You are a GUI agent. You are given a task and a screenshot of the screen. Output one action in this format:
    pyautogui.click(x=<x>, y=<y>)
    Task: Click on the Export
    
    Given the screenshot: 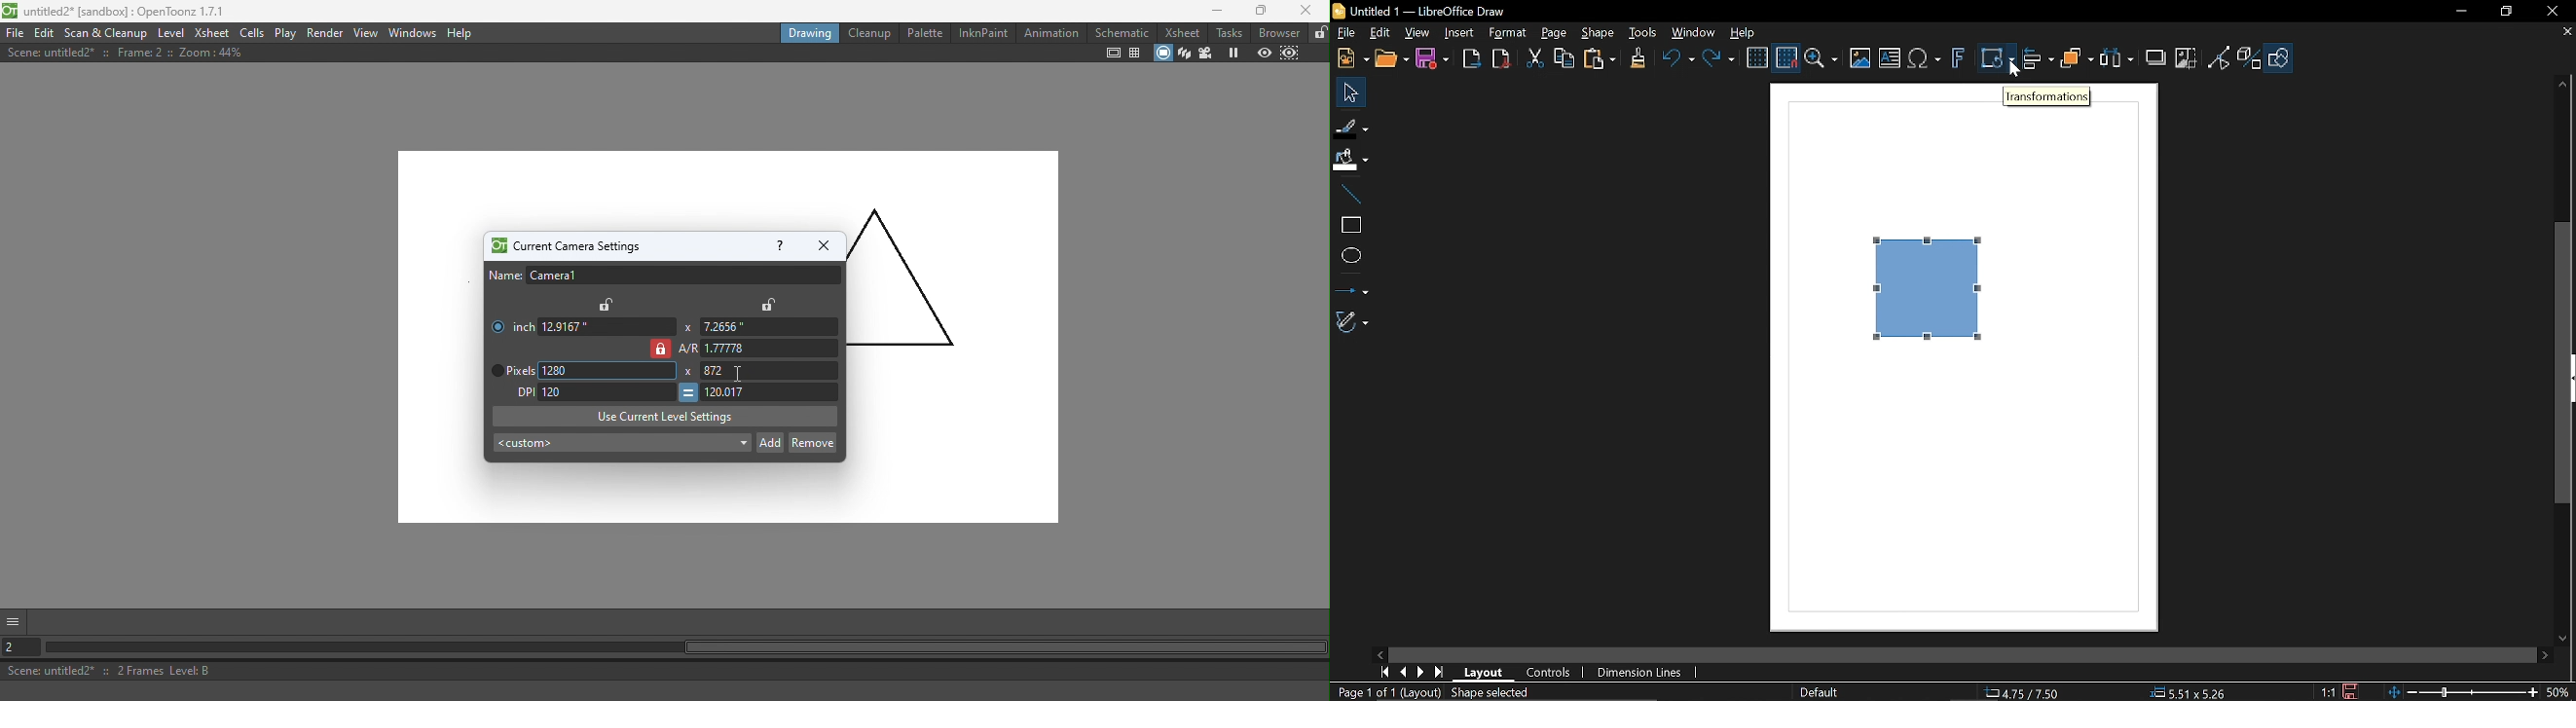 What is the action you would take?
    pyautogui.click(x=1468, y=58)
    